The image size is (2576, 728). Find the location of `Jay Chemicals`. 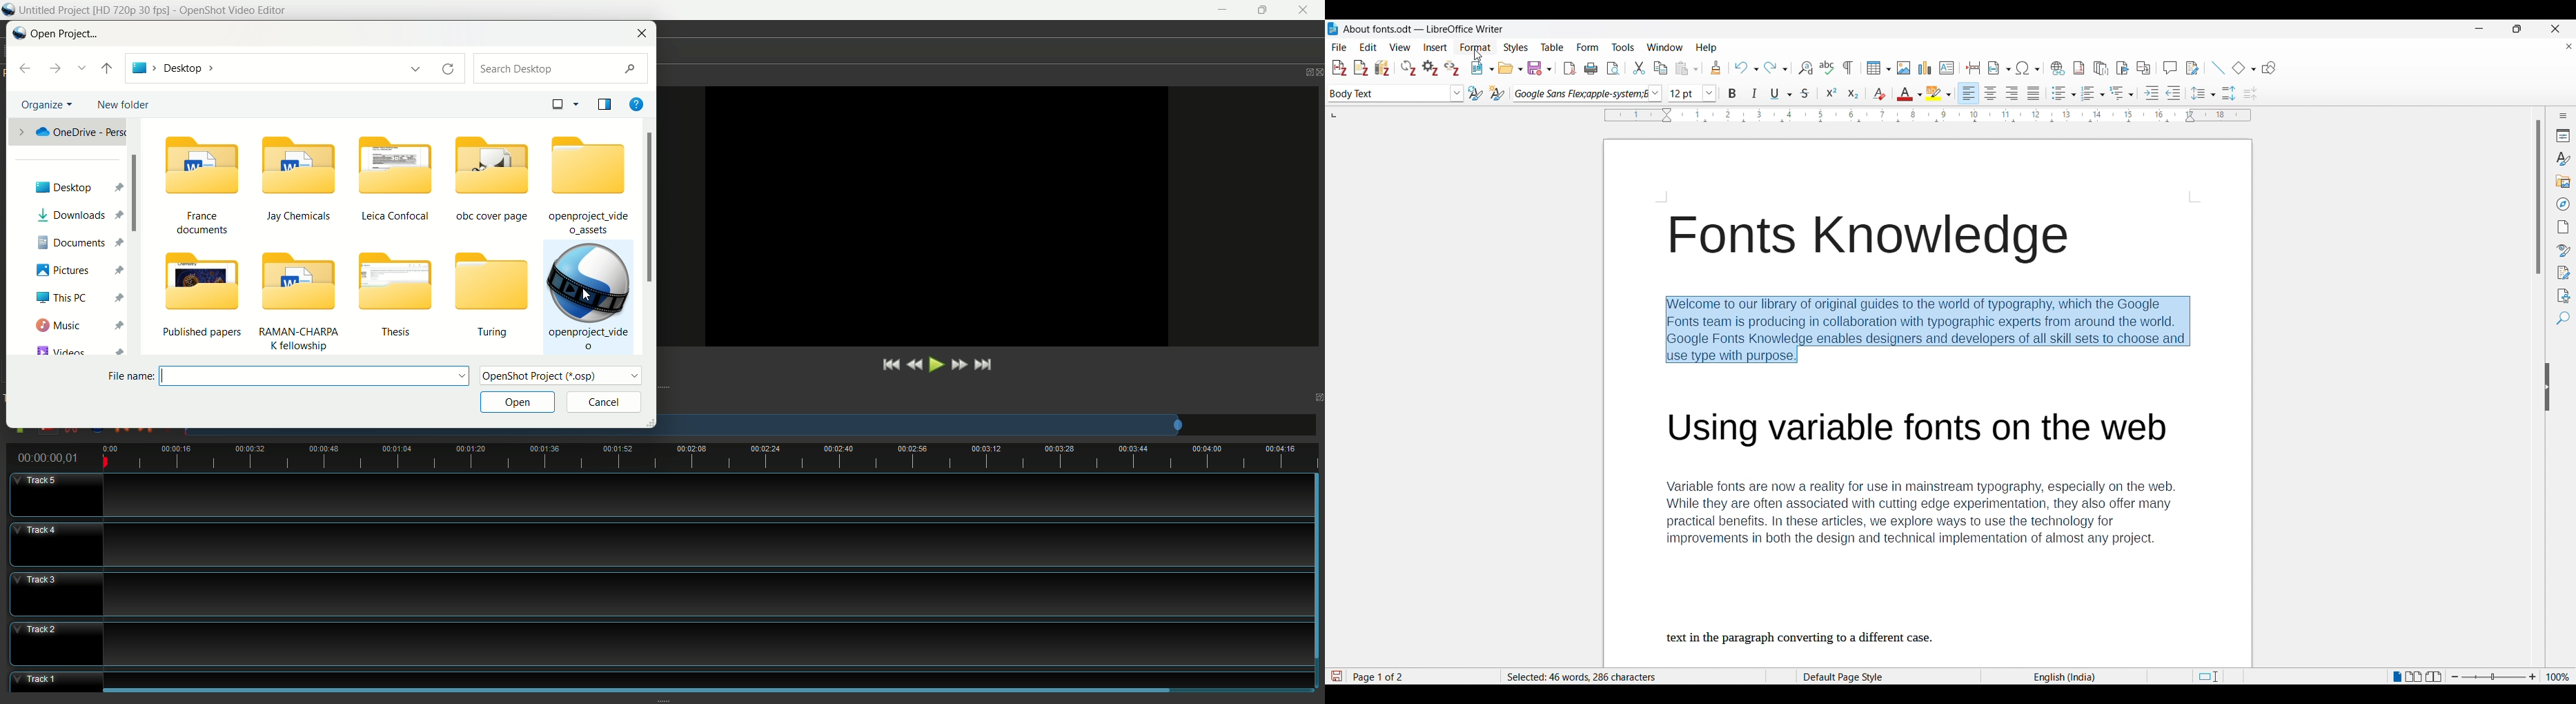

Jay Chemicals is located at coordinates (302, 181).